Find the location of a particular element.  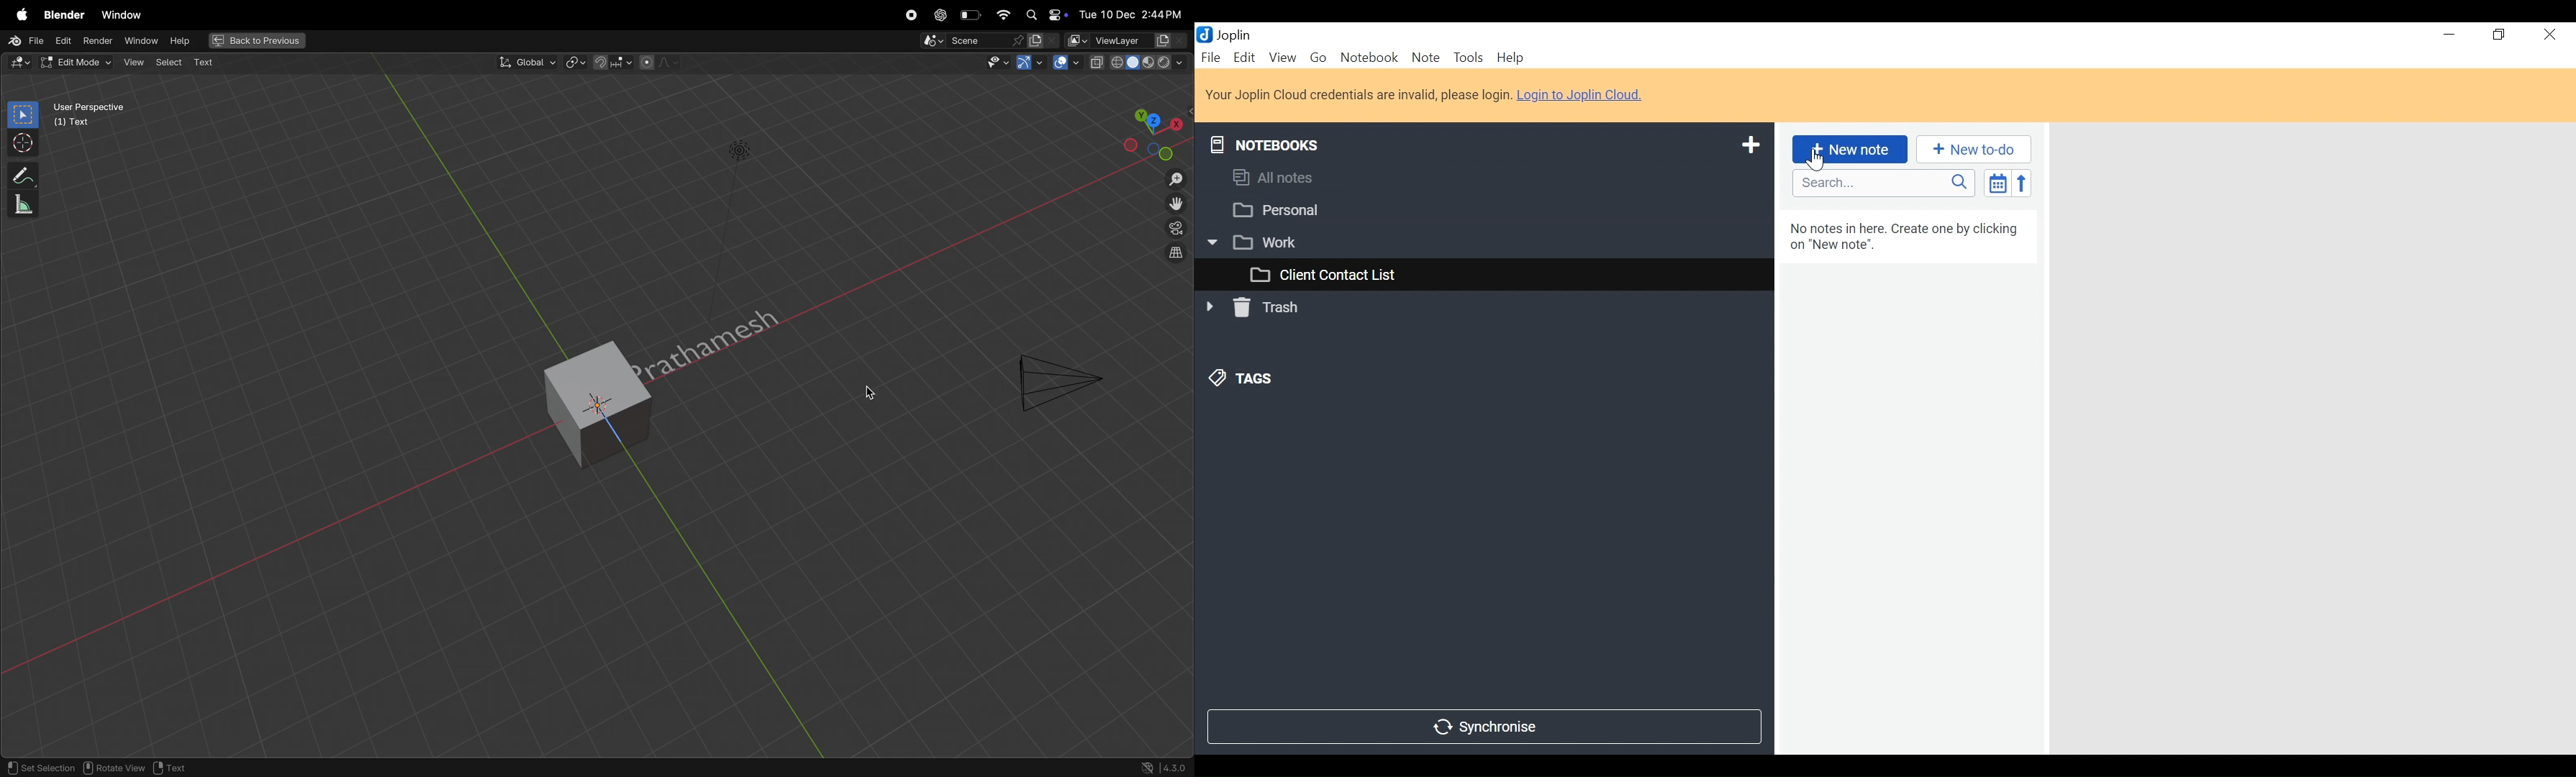

Go is located at coordinates (1318, 58).